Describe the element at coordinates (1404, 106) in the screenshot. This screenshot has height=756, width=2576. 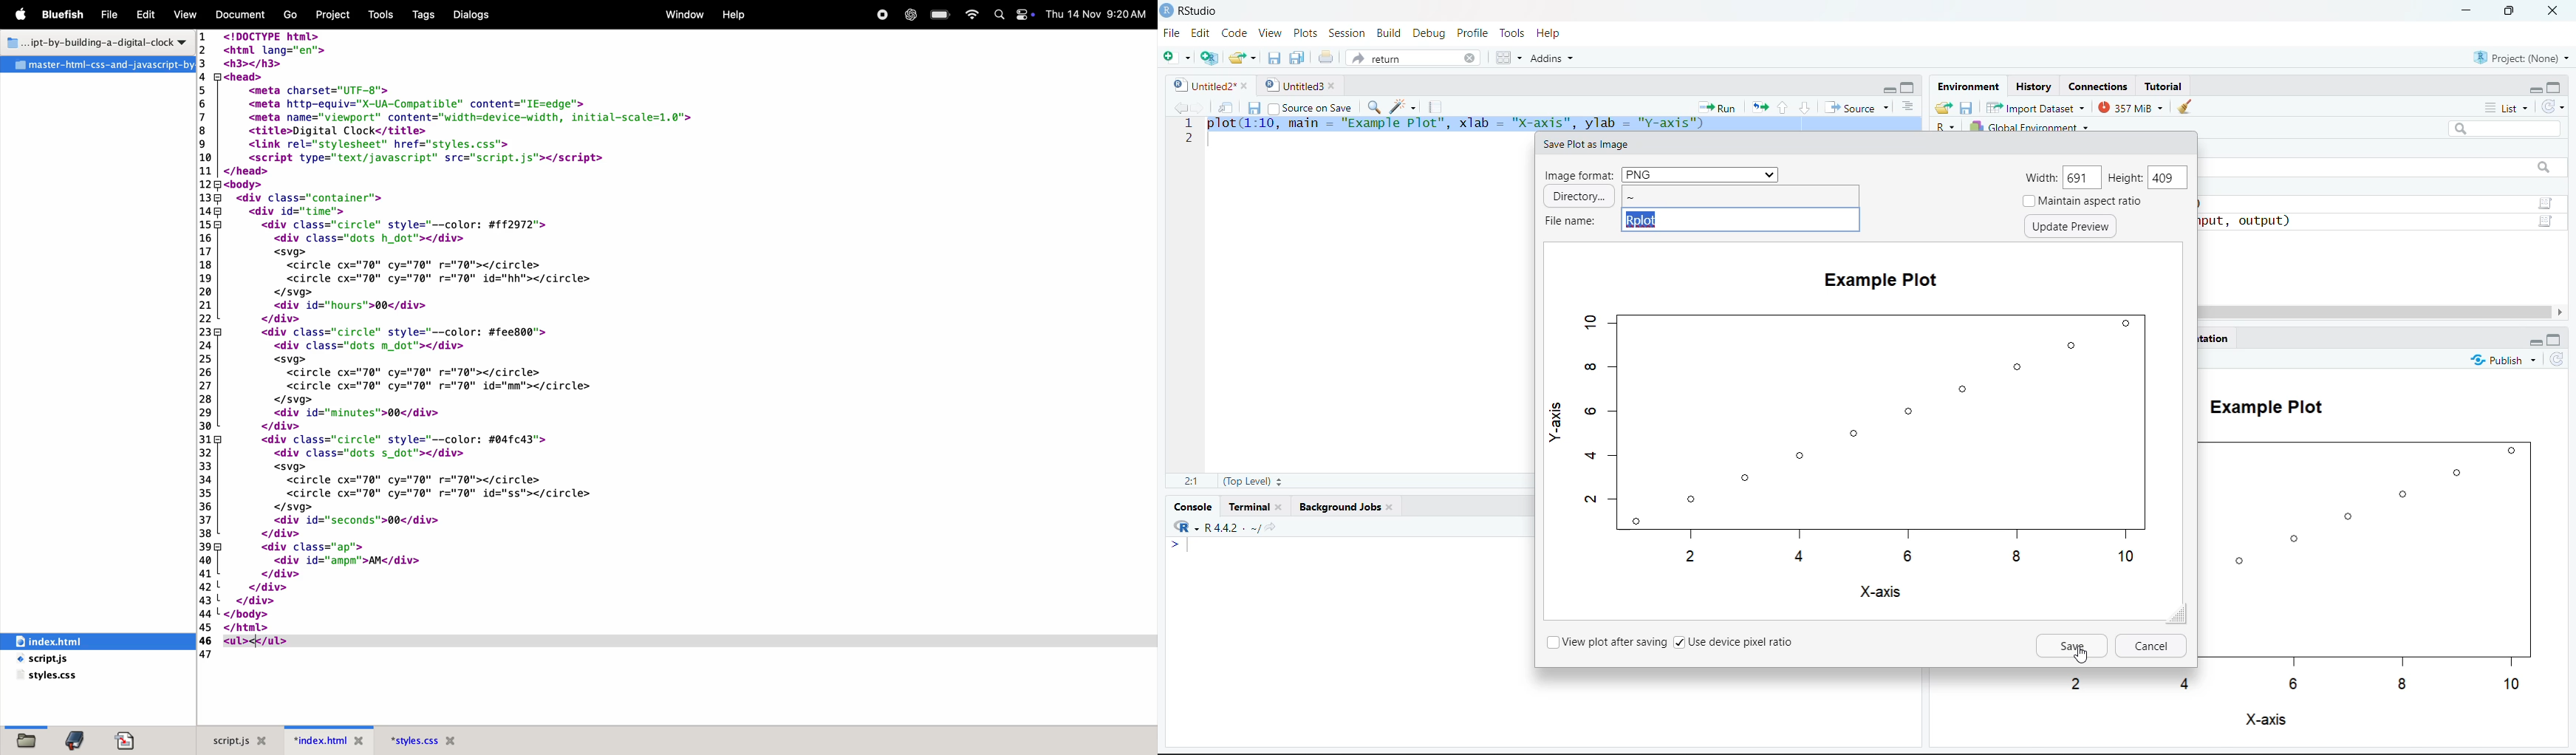
I see `Code Tools` at that location.